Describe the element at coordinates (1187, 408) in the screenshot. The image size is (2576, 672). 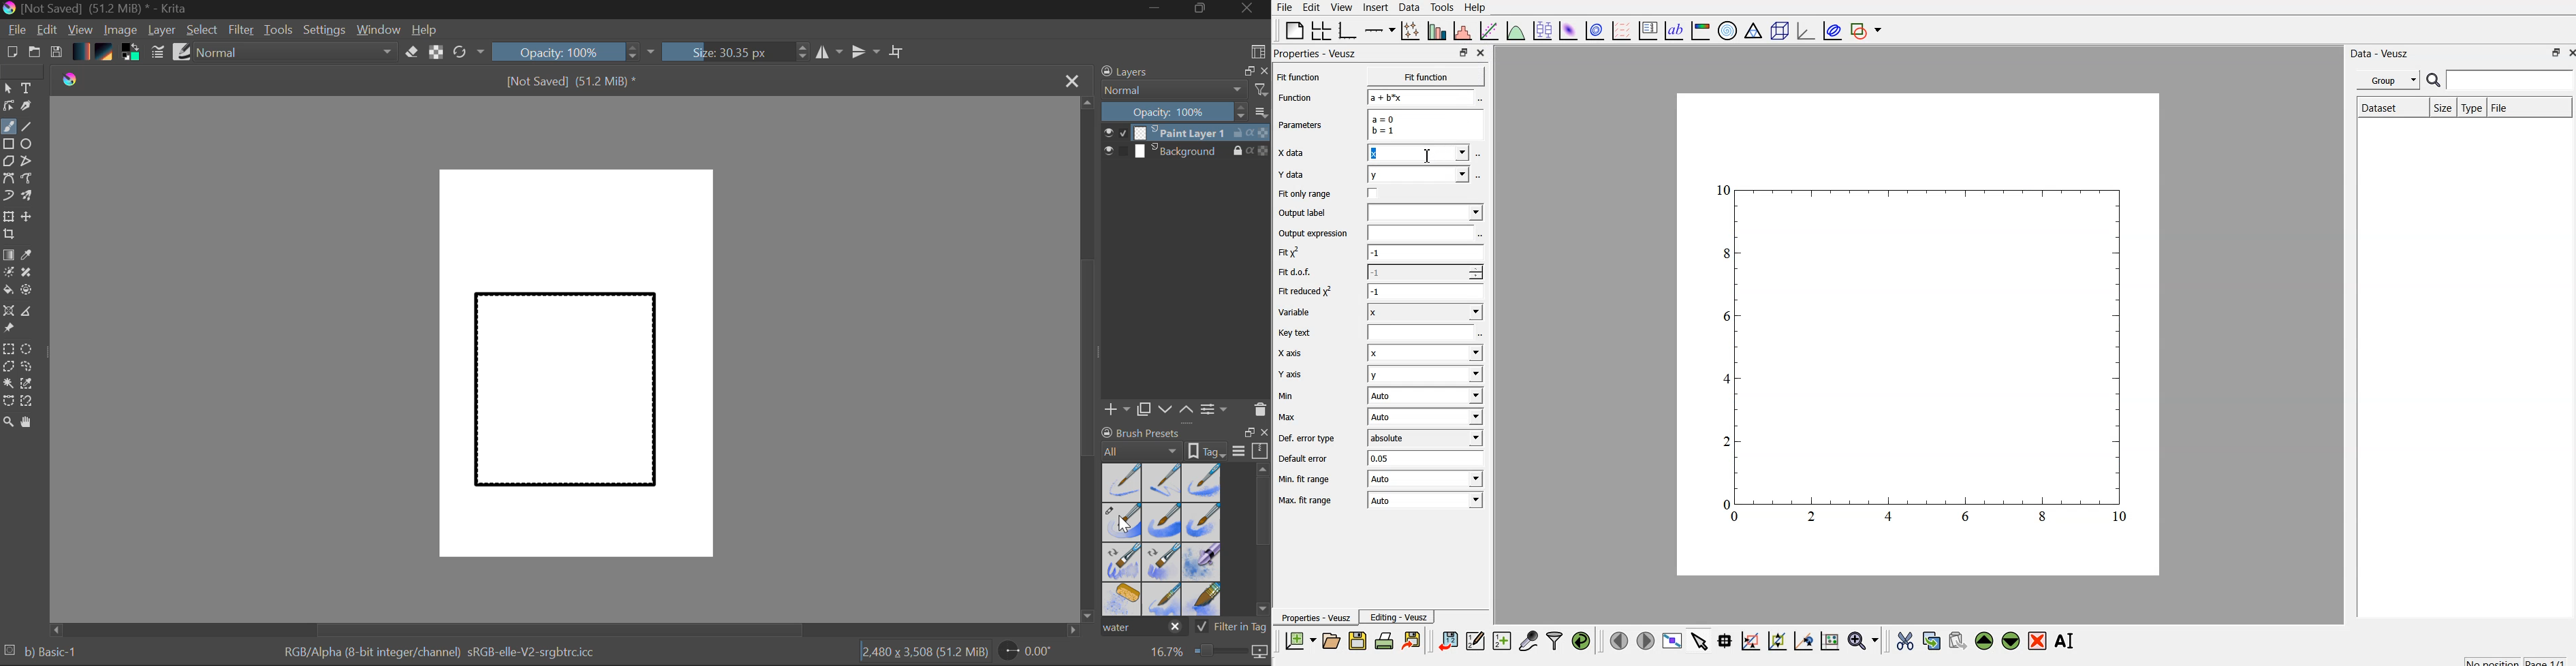
I see `Move Layer Up` at that location.